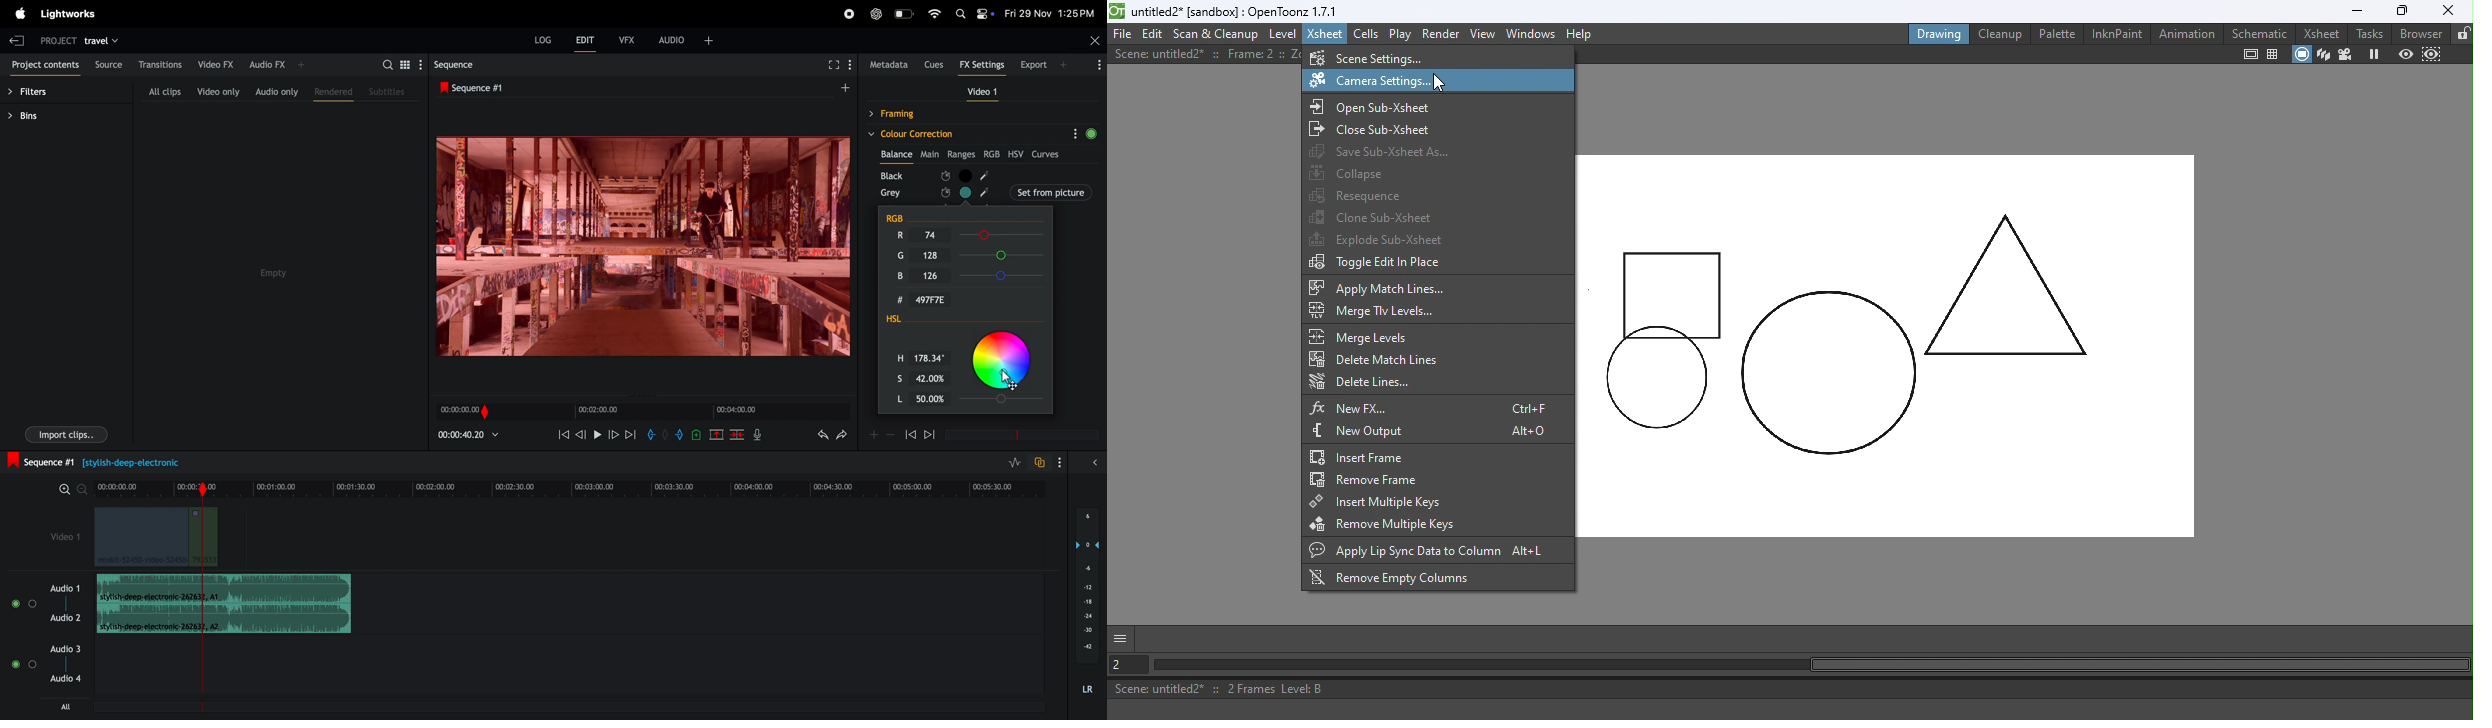 The width and height of the screenshot is (2492, 728). Describe the element at coordinates (1019, 435) in the screenshot. I see `time frame` at that location.